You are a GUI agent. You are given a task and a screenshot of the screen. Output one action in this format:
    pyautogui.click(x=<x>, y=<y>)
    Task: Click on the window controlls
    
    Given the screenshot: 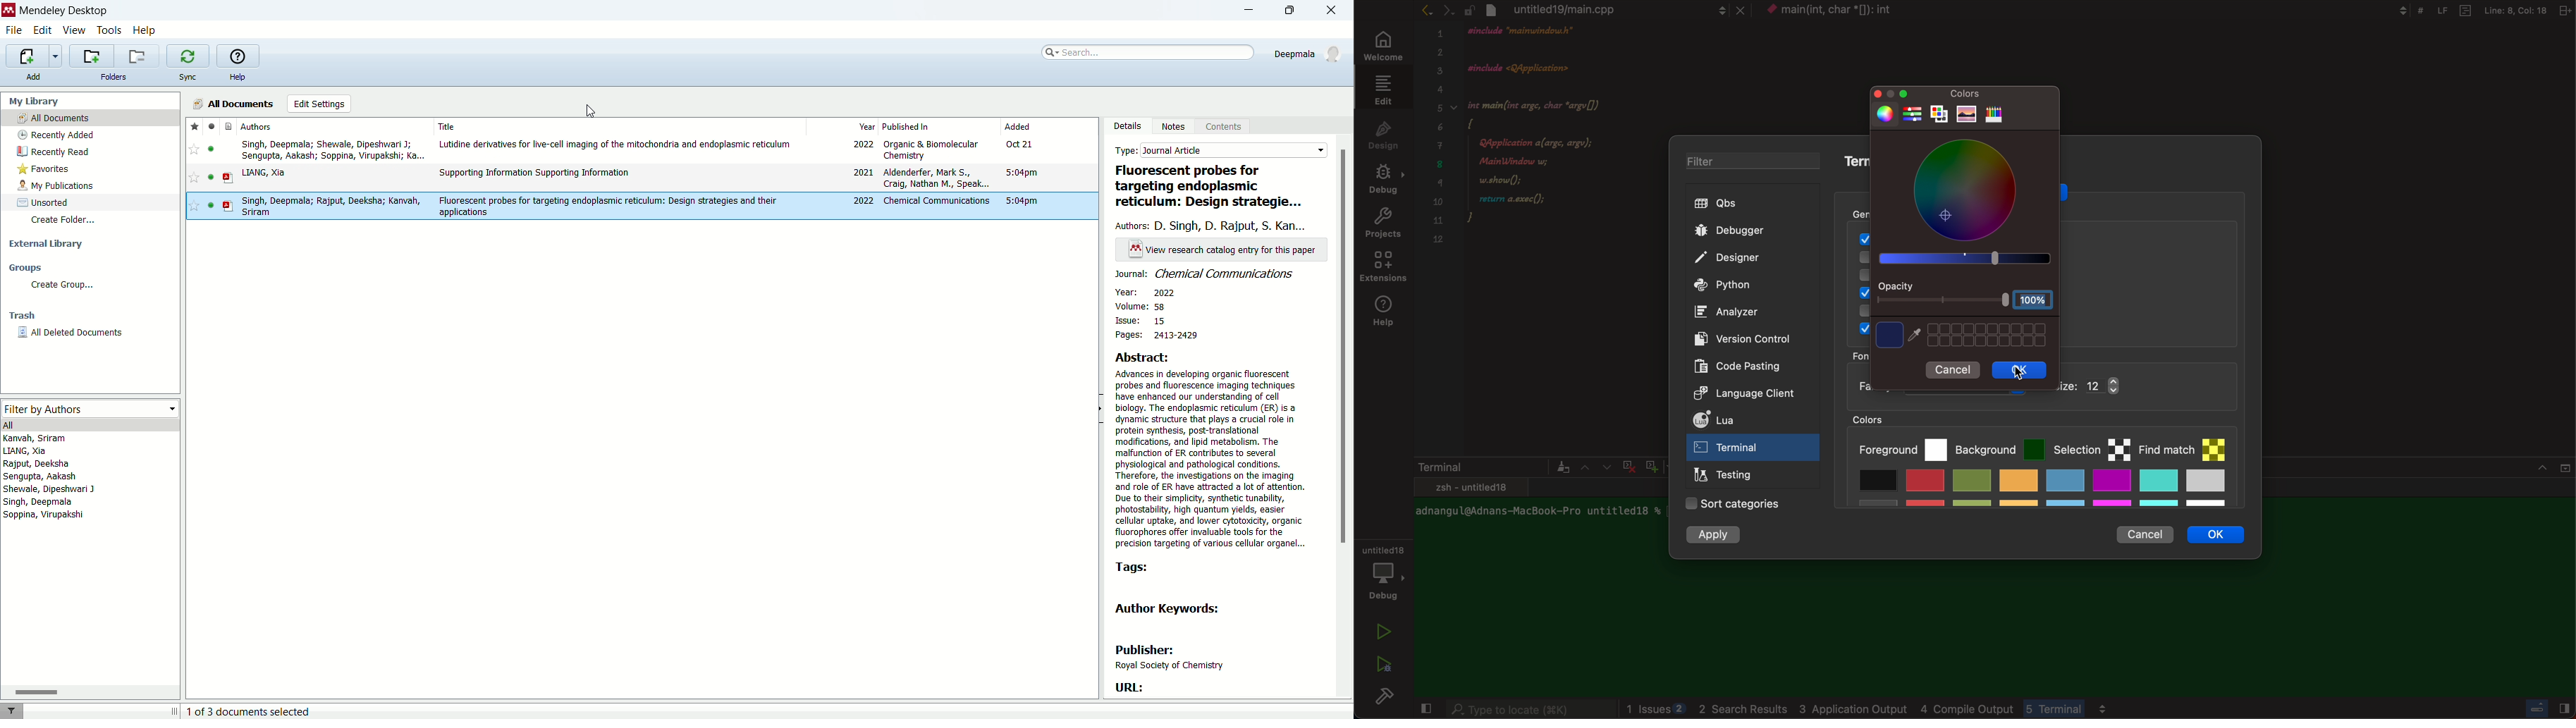 What is the action you would take?
    pyautogui.click(x=1898, y=93)
    